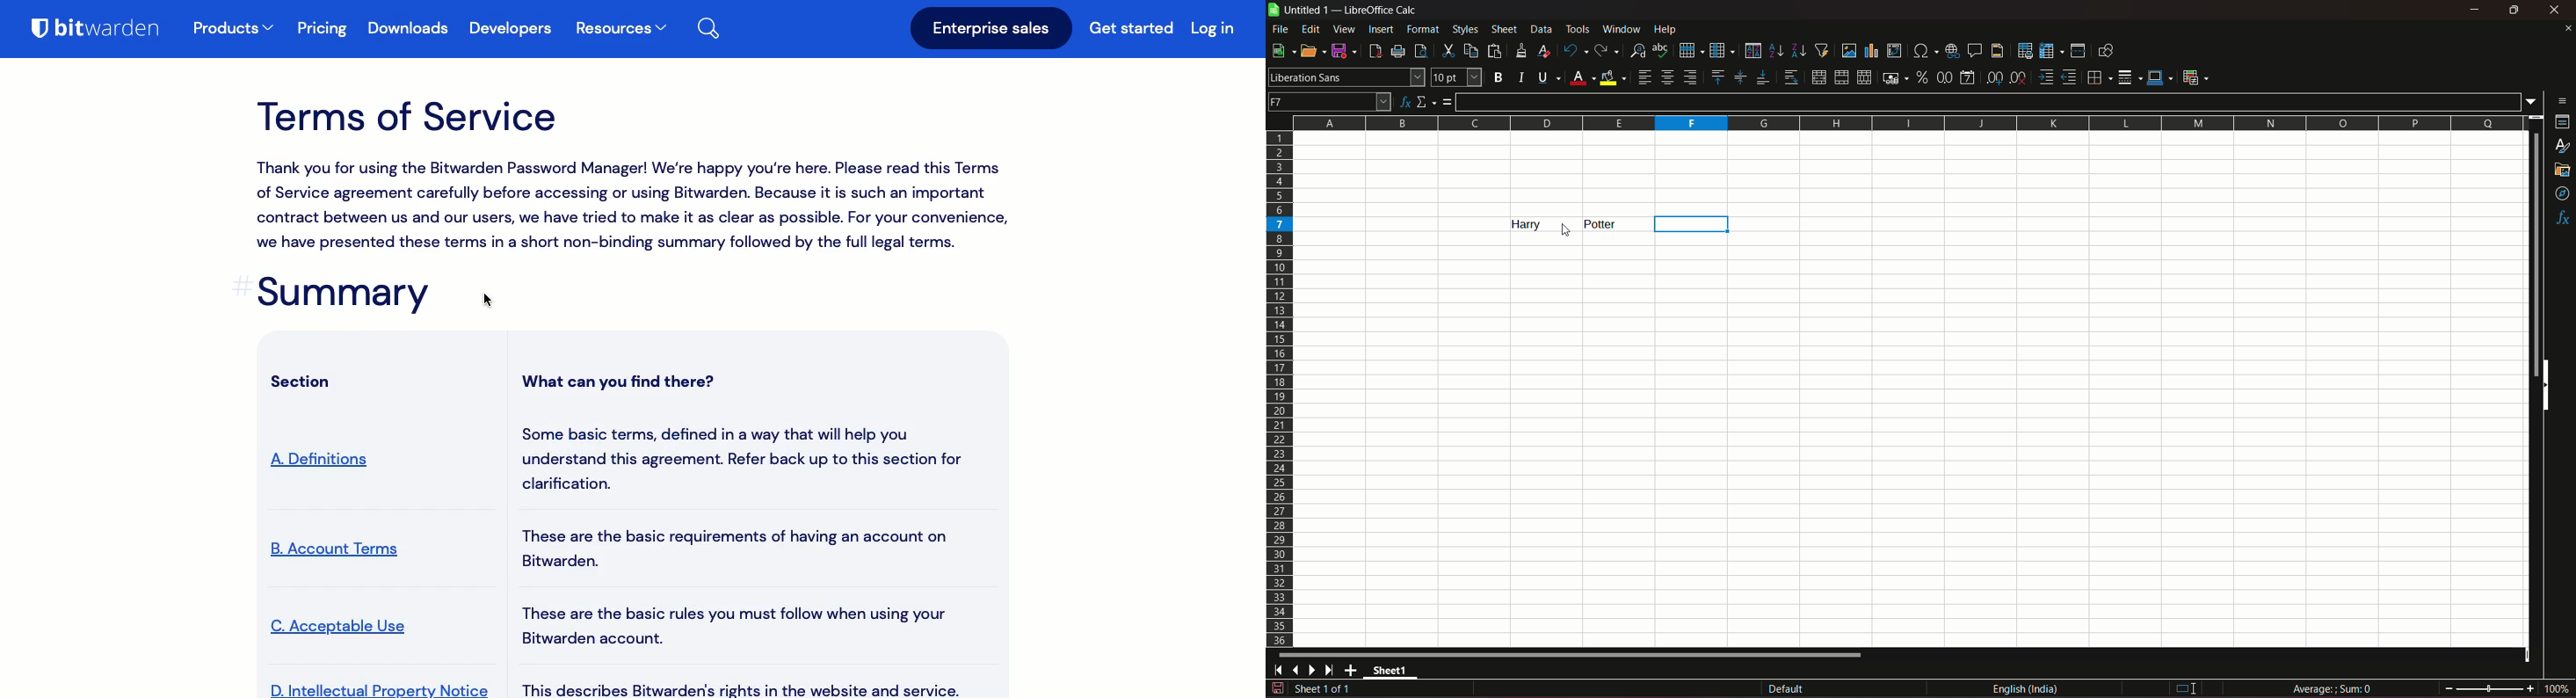 Image resolution: width=2576 pixels, height=700 pixels. I want to click on text, so click(1519, 224).